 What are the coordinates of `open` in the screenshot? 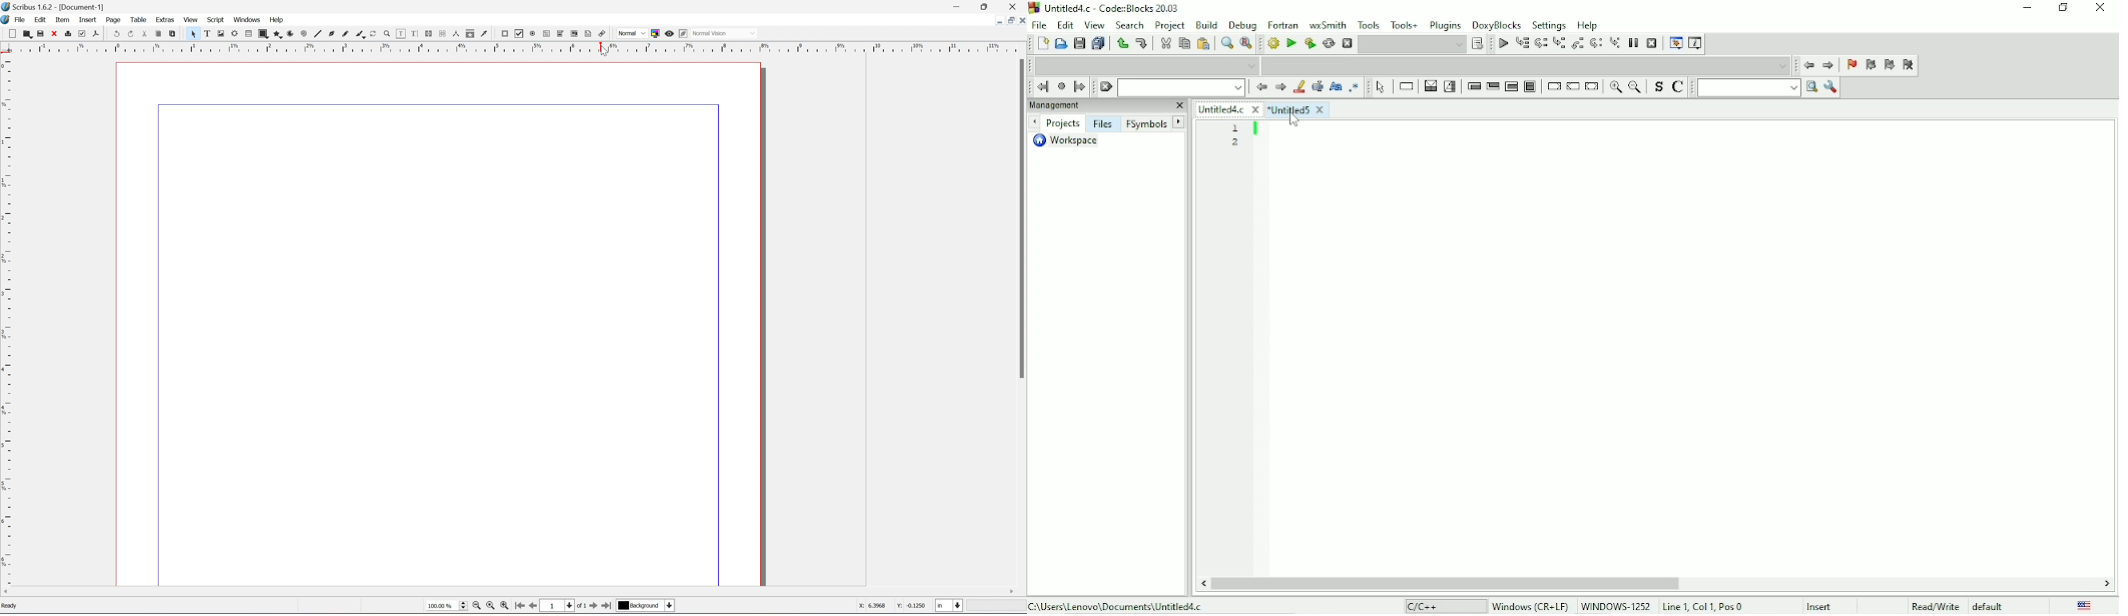 It's located at (27, 34).